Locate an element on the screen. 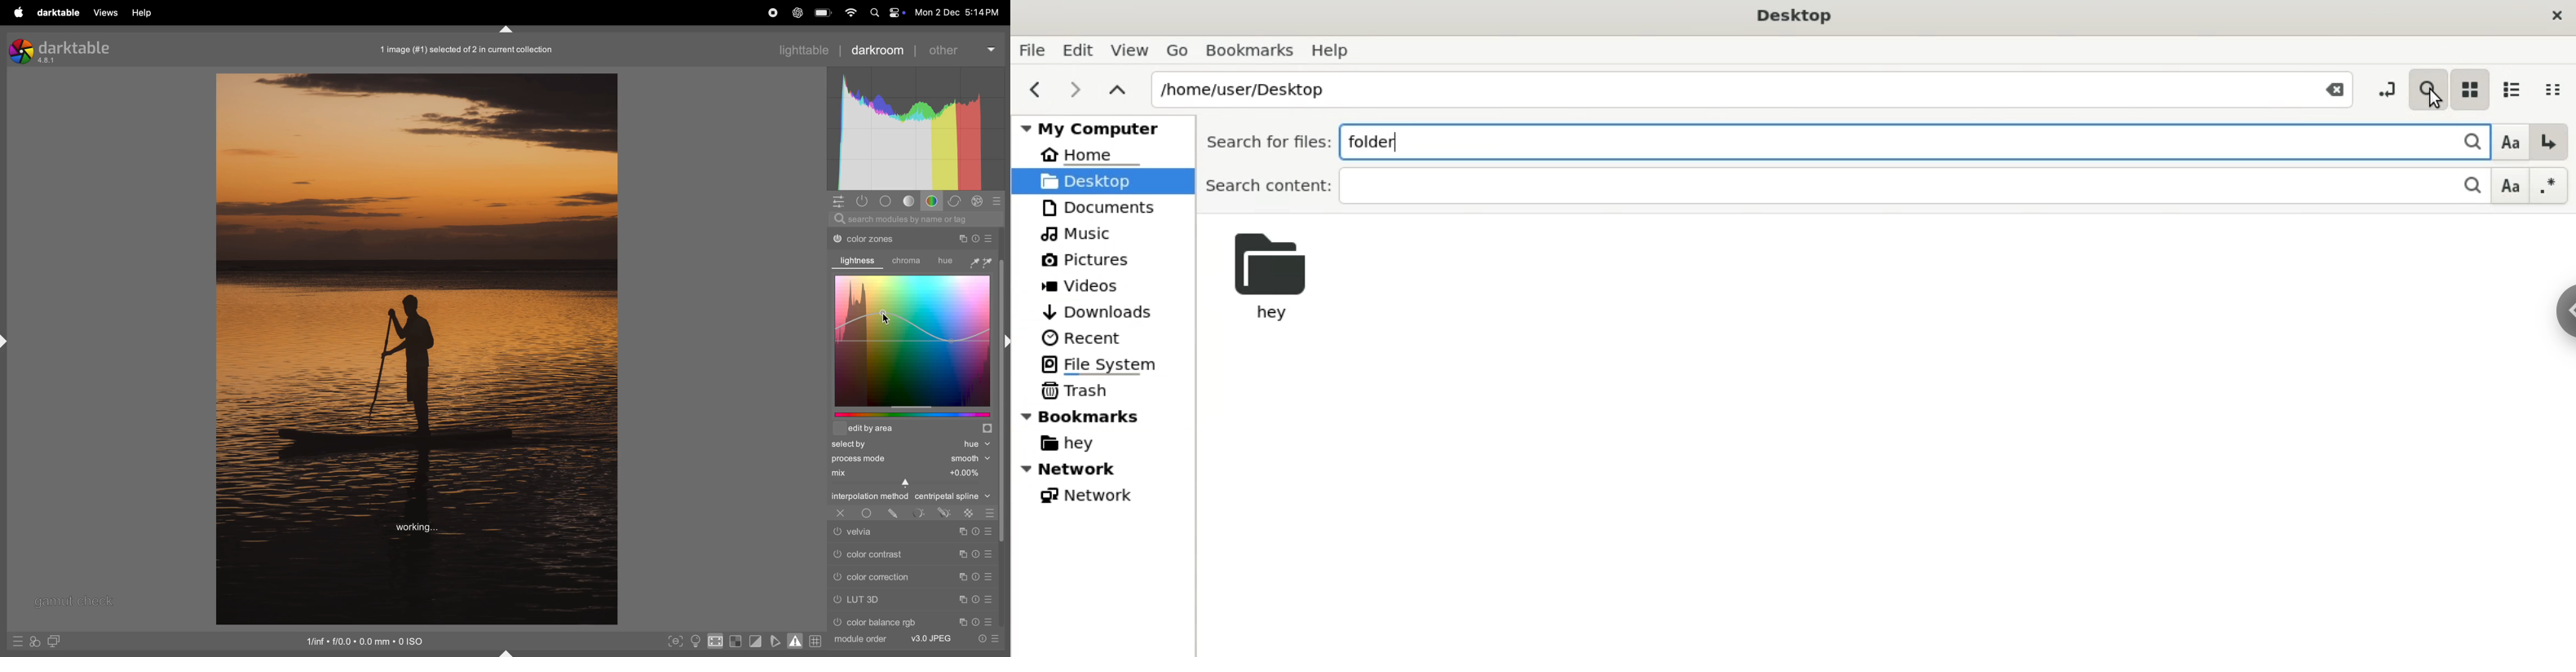 The height and width of the screenshot is (672, 2576). preset is located at coordinates (989, 621).